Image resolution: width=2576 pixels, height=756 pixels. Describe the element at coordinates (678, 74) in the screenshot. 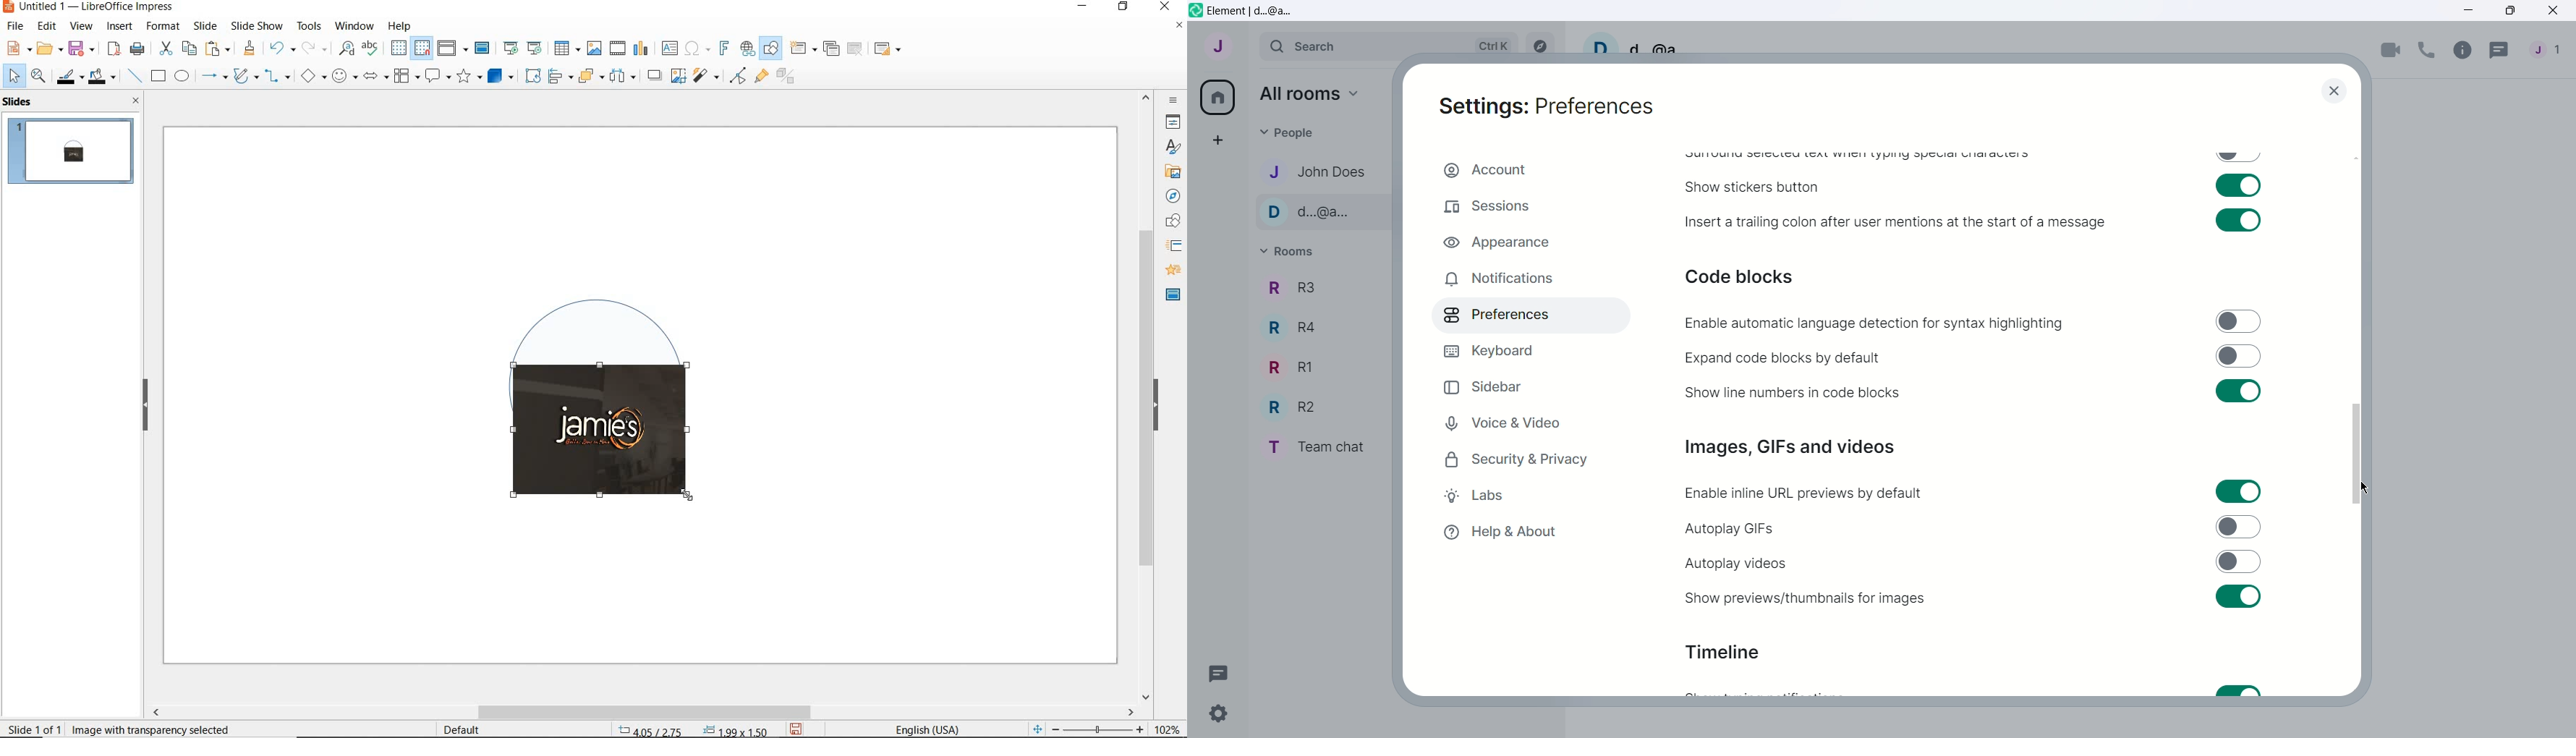

I see `crop image` at that location.